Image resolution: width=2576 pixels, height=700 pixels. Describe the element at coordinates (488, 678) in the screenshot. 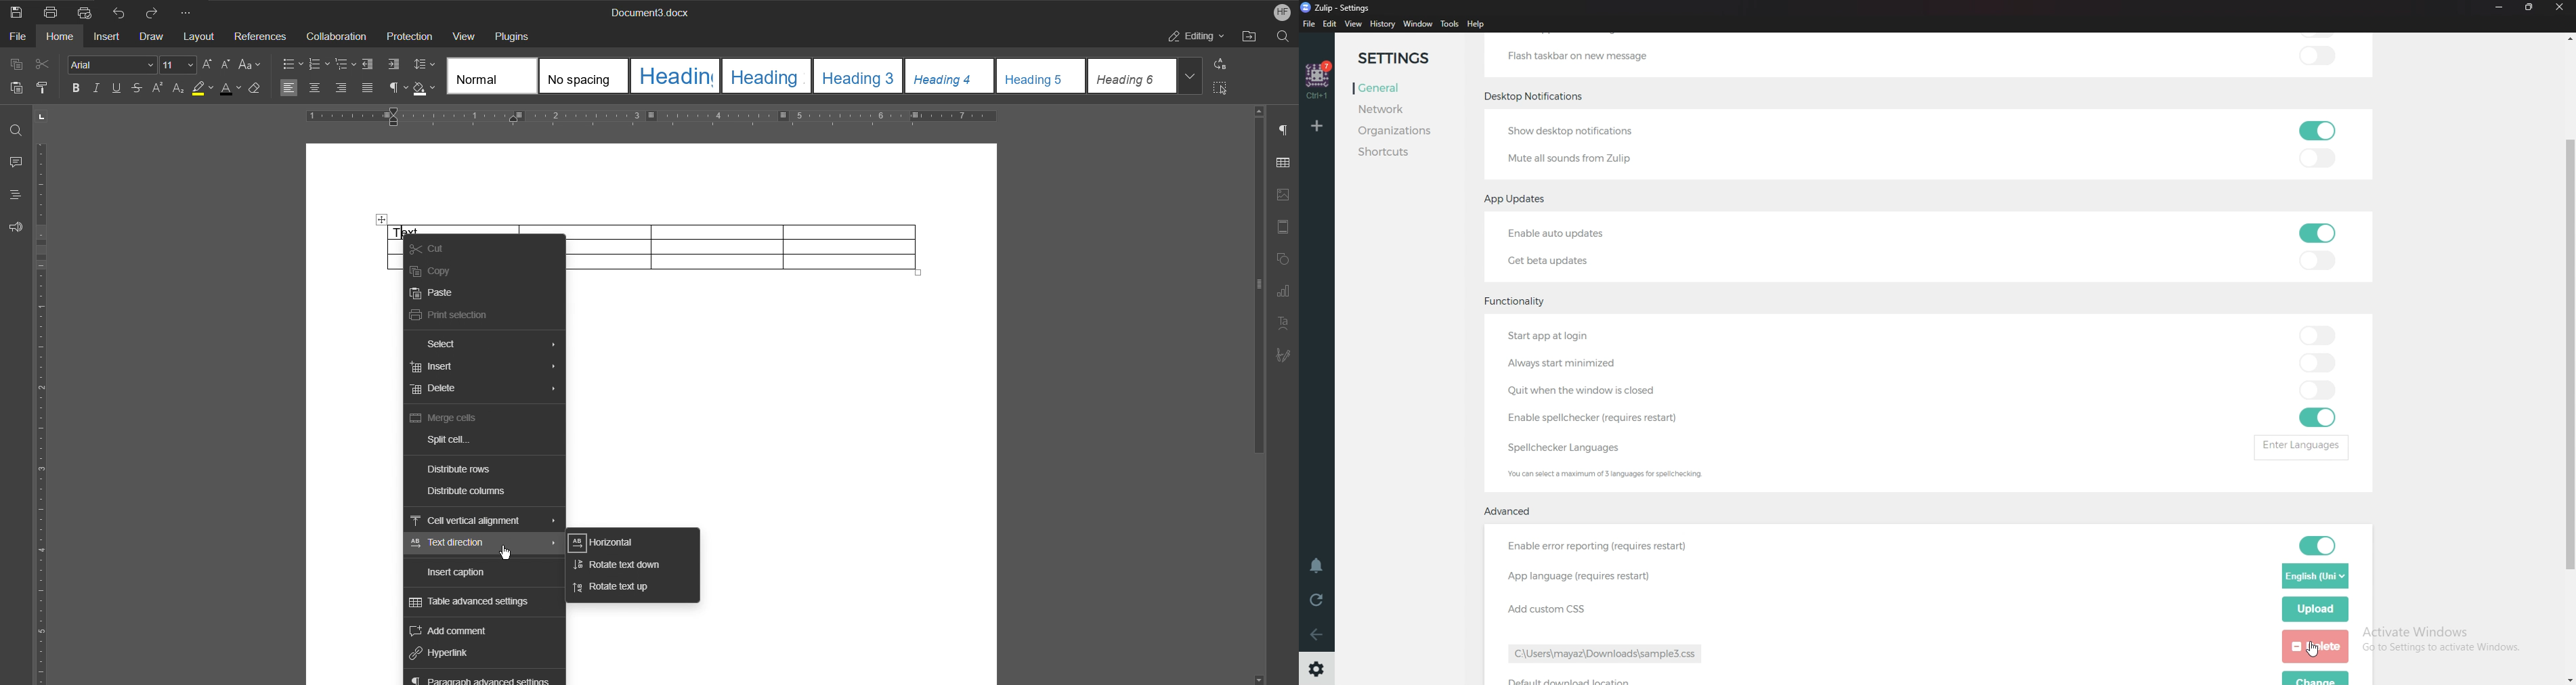

I see `Paragraph advanced settings` at that location.